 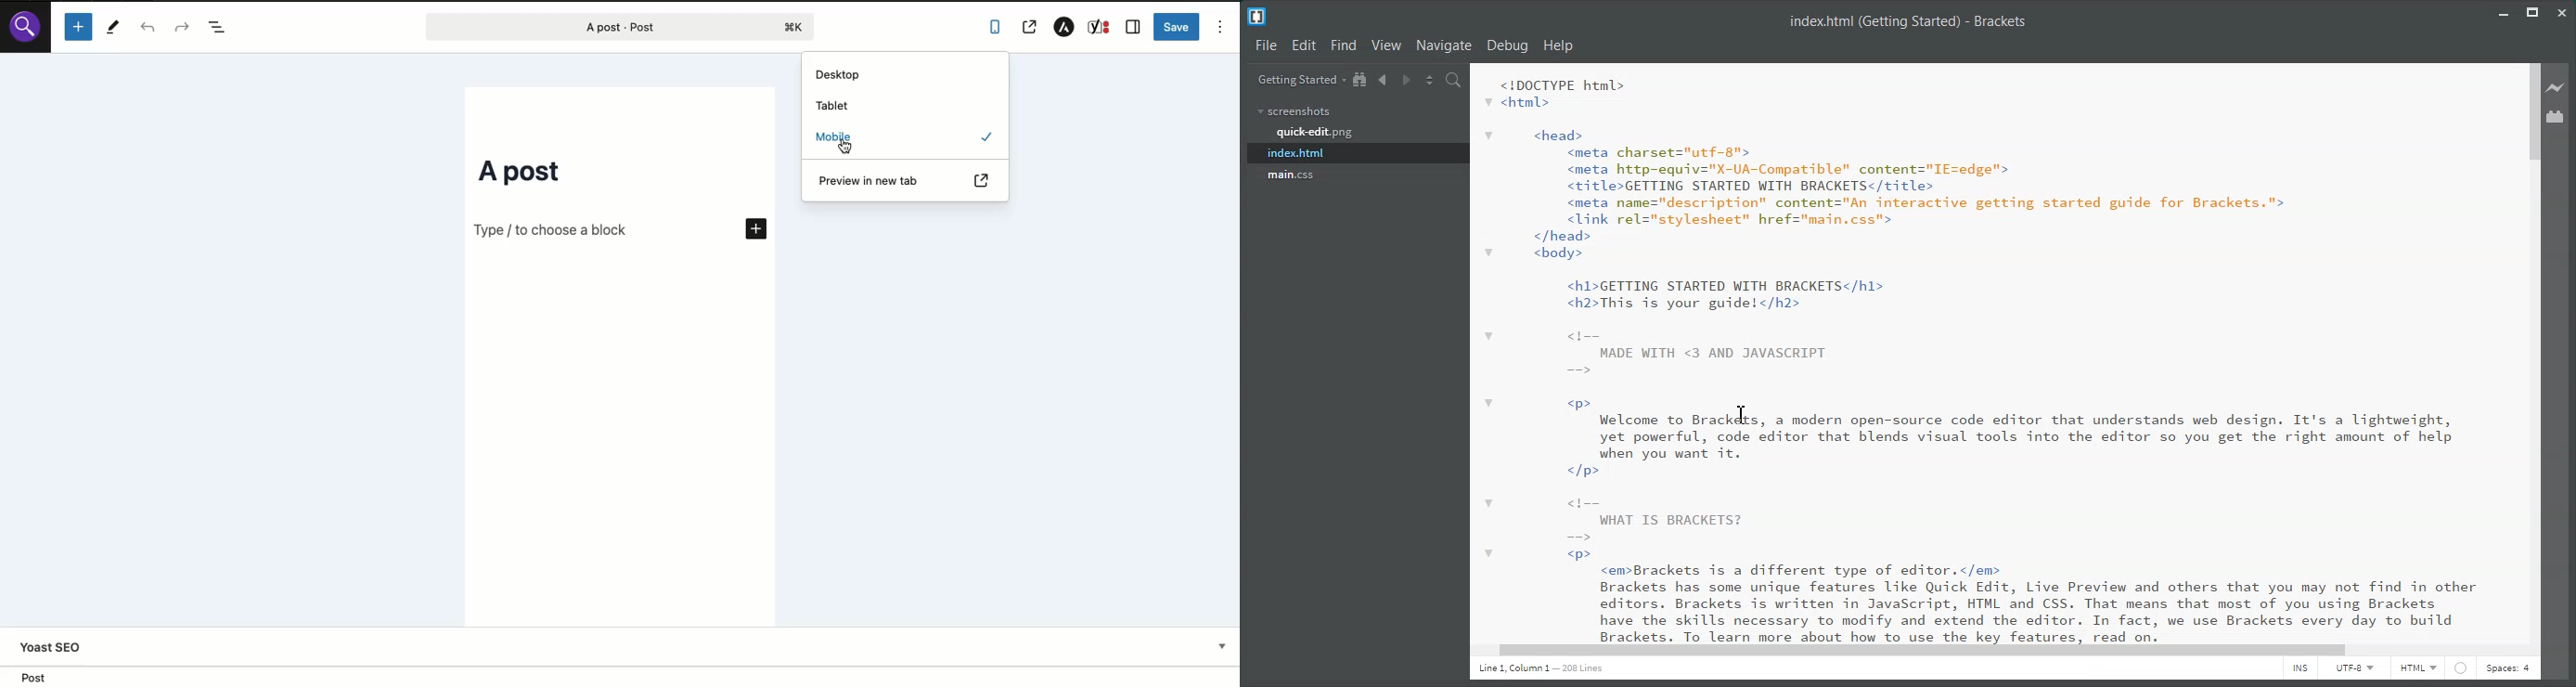 I want to click on web, so click(x=2460, y=671).